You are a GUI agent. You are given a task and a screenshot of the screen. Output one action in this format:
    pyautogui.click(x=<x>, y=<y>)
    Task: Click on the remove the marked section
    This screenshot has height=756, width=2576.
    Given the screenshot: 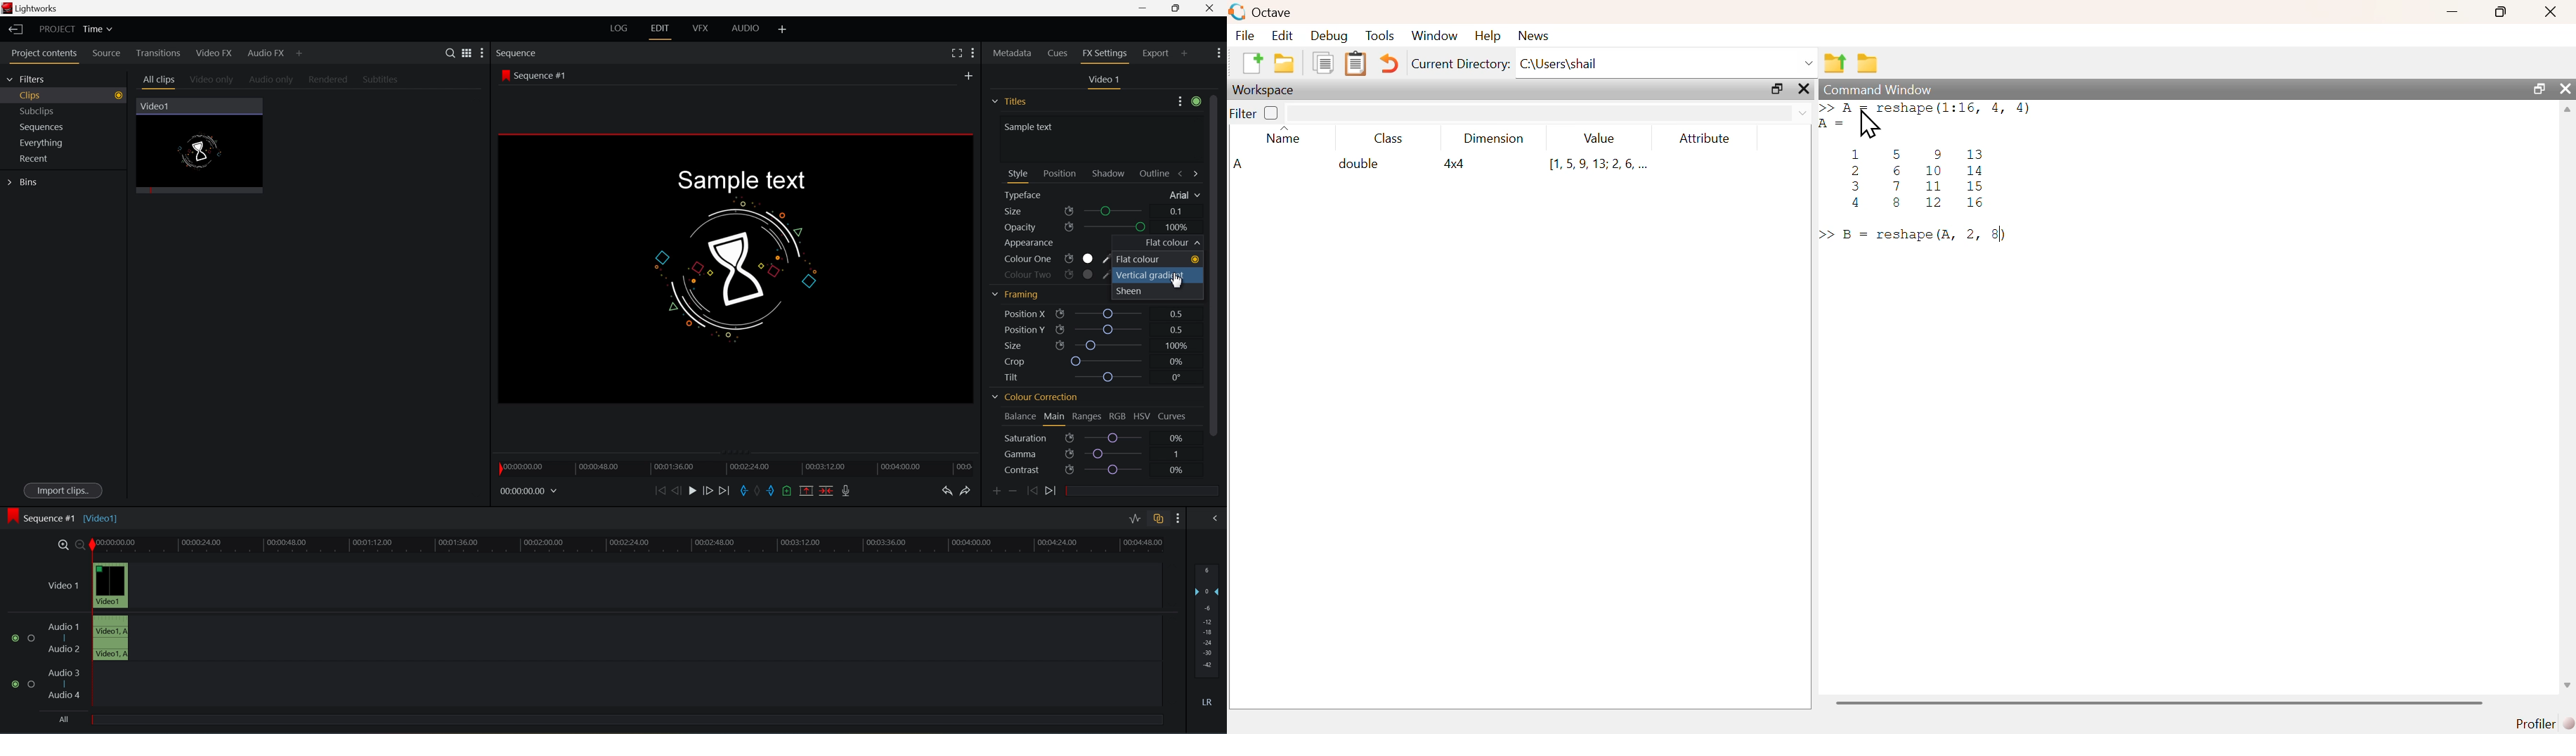 What is the action you would take?
    pyautogui.click(x=806, y=491)
    